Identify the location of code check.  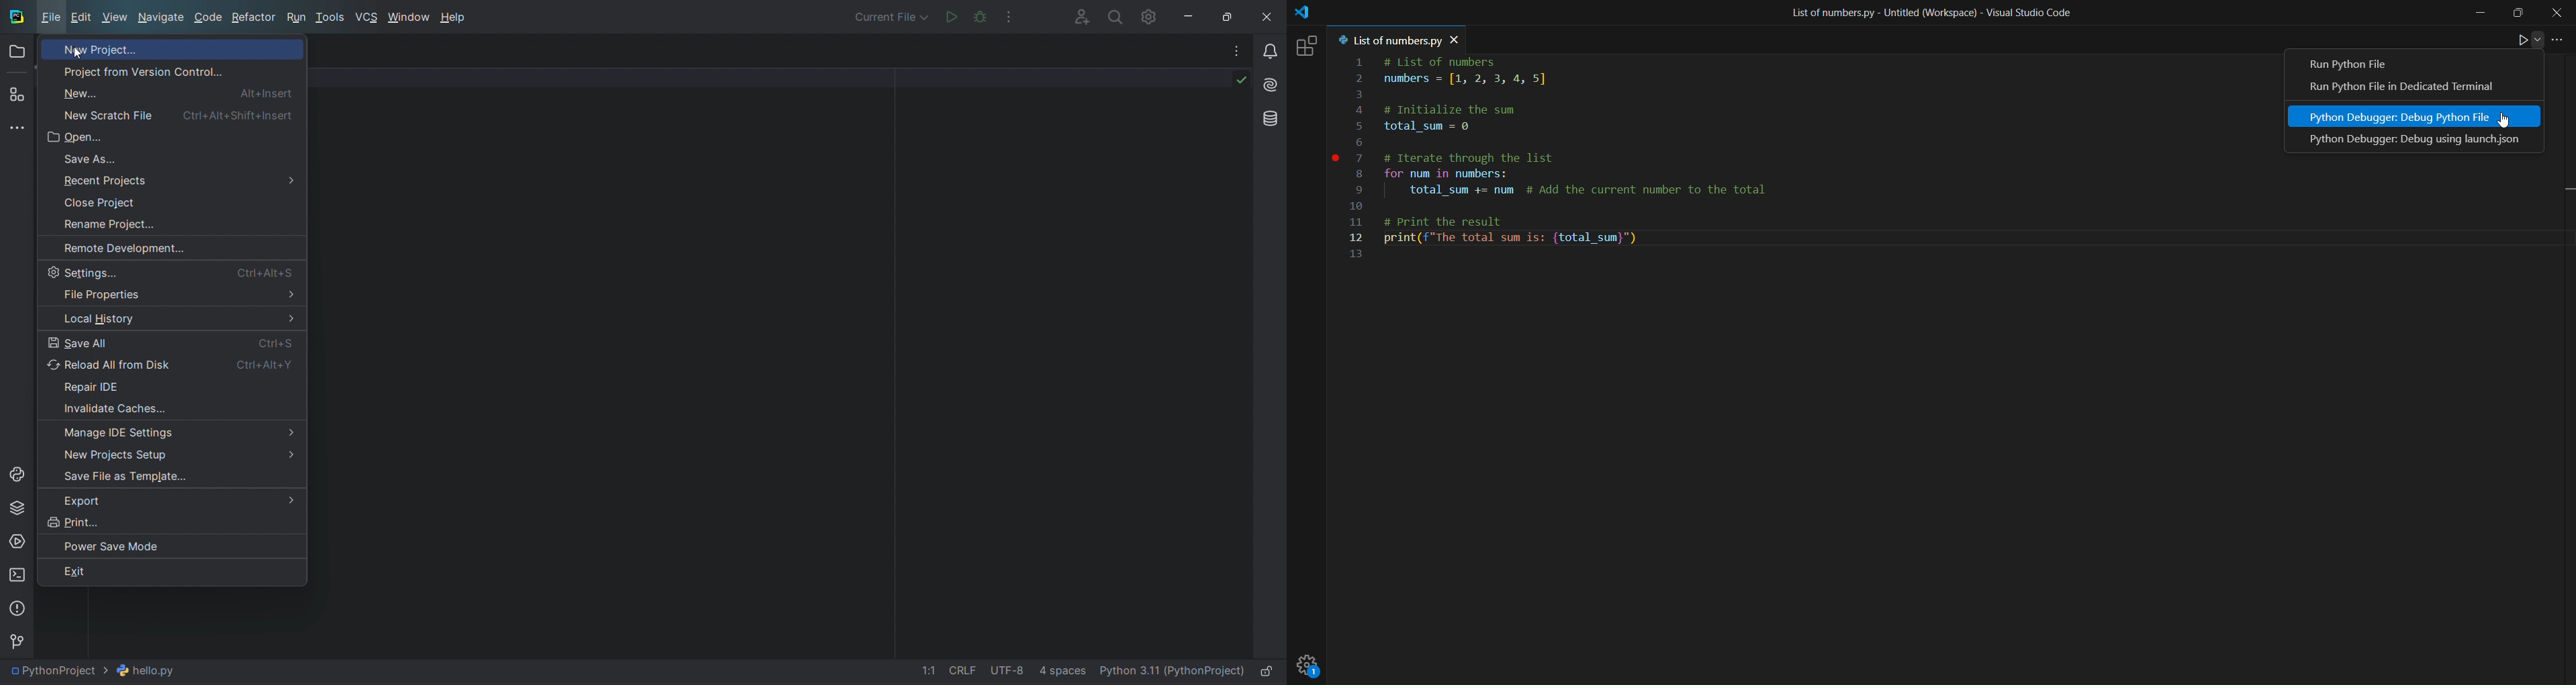
(1231, 83).